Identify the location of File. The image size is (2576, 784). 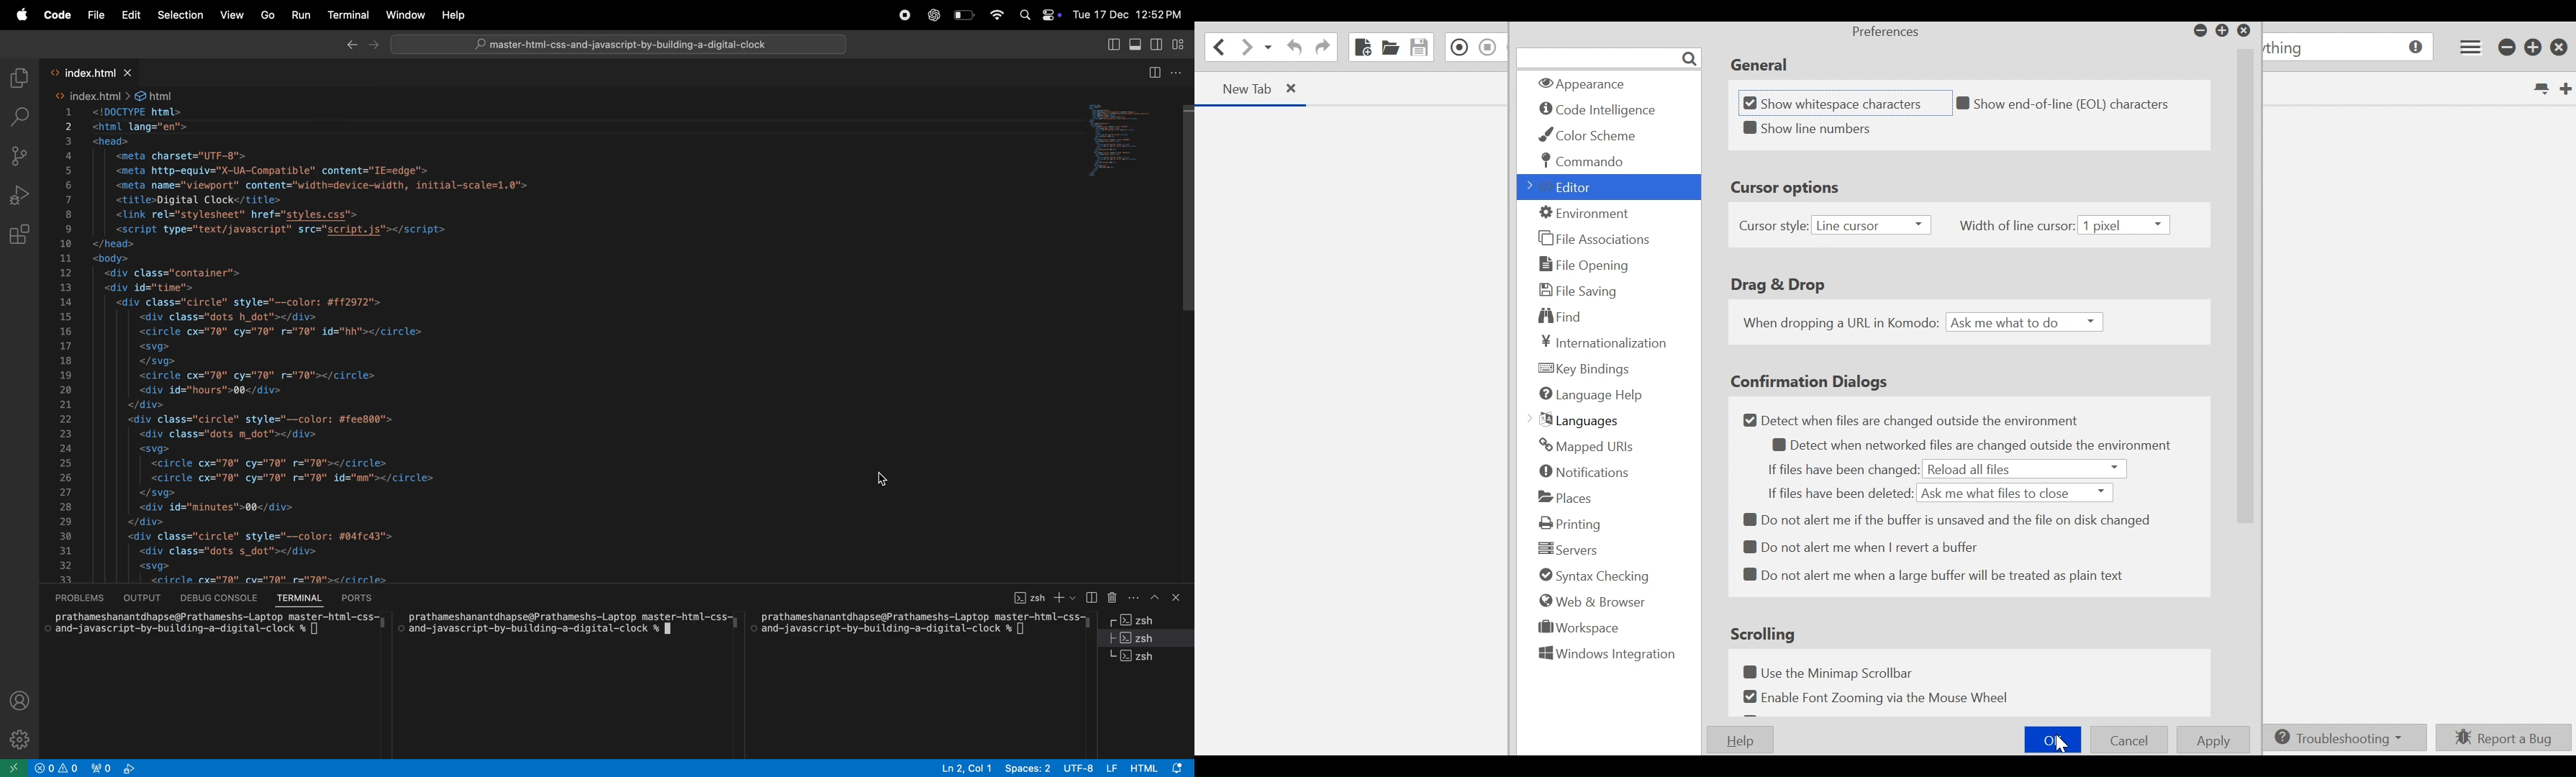
(95, 16).